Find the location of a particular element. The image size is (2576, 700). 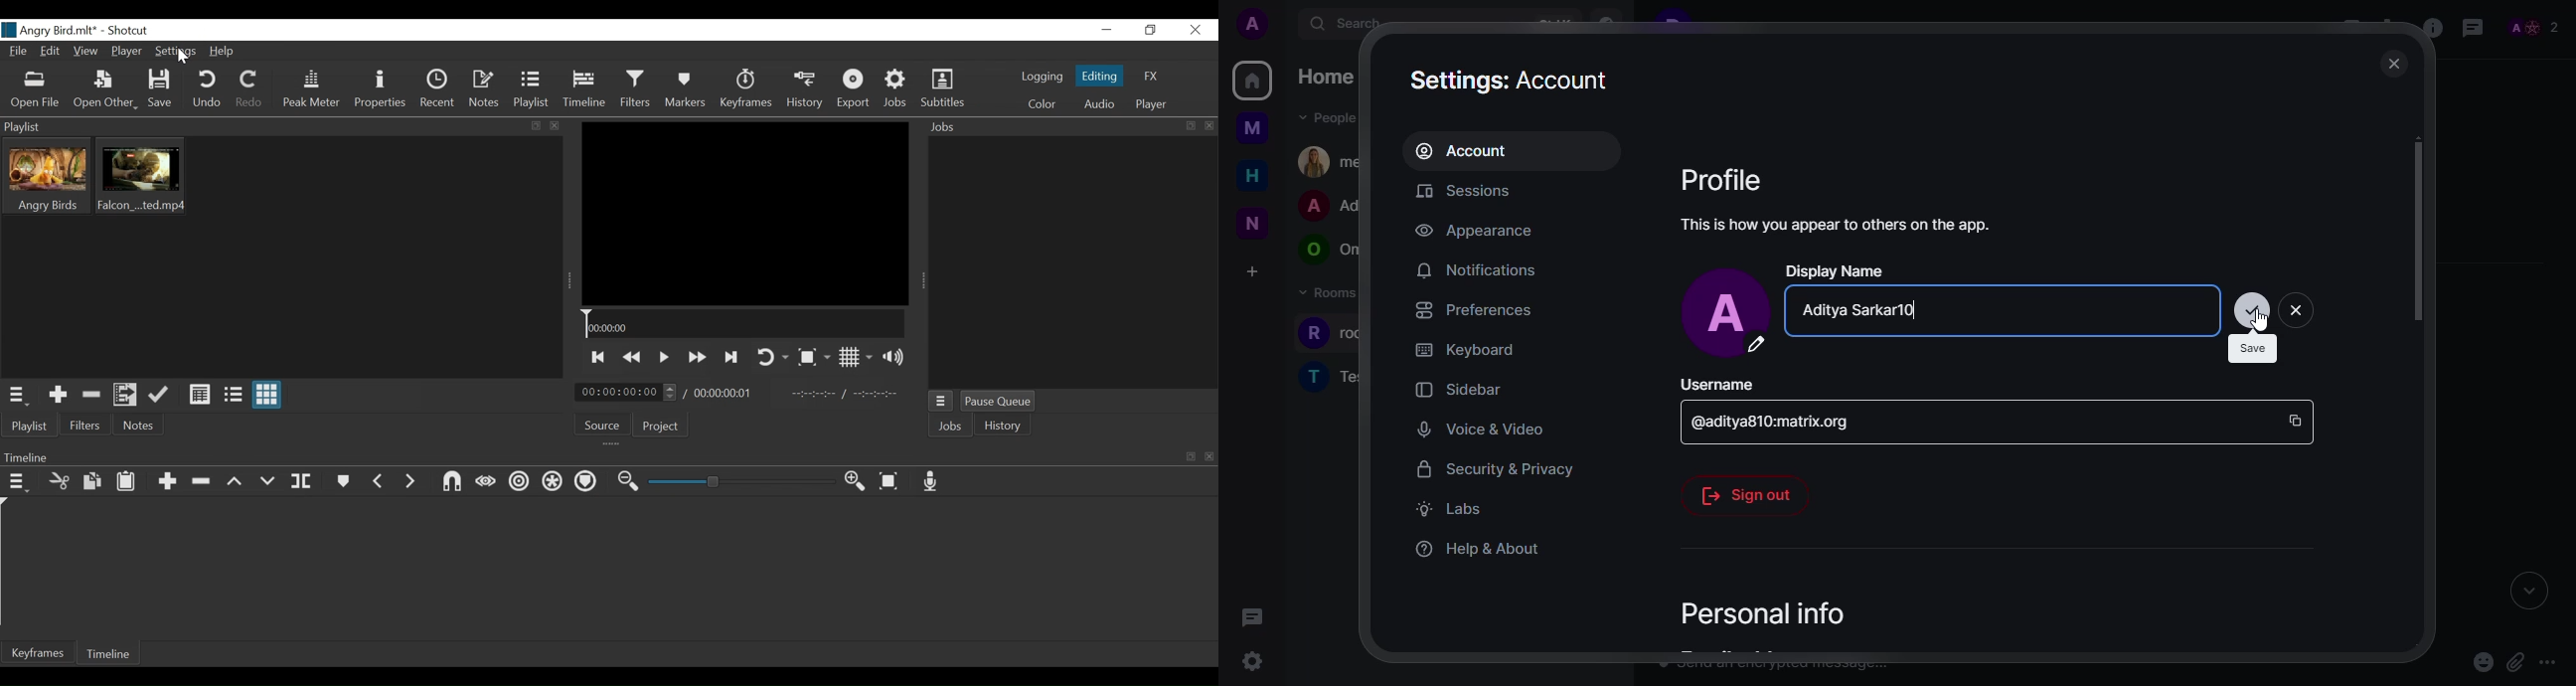

Subtitles is located at coordinates (944, 89).